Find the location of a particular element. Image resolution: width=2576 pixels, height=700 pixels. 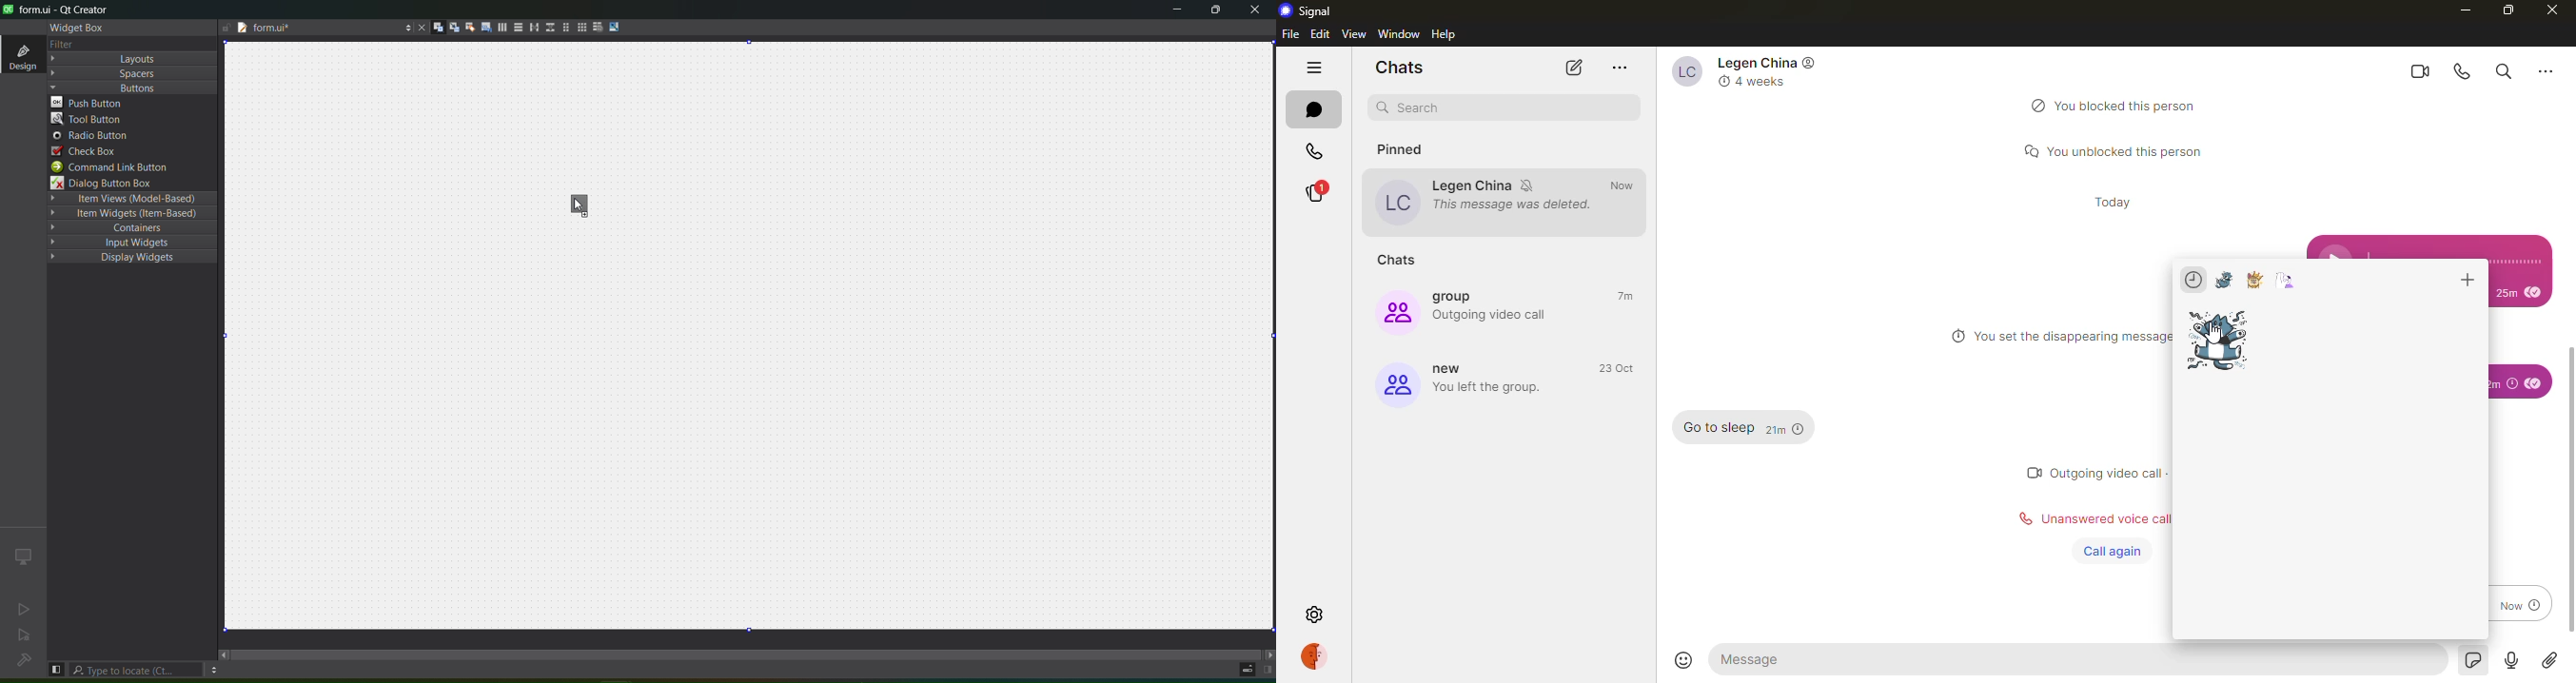

new chat is located at coordinates (1575, 68).